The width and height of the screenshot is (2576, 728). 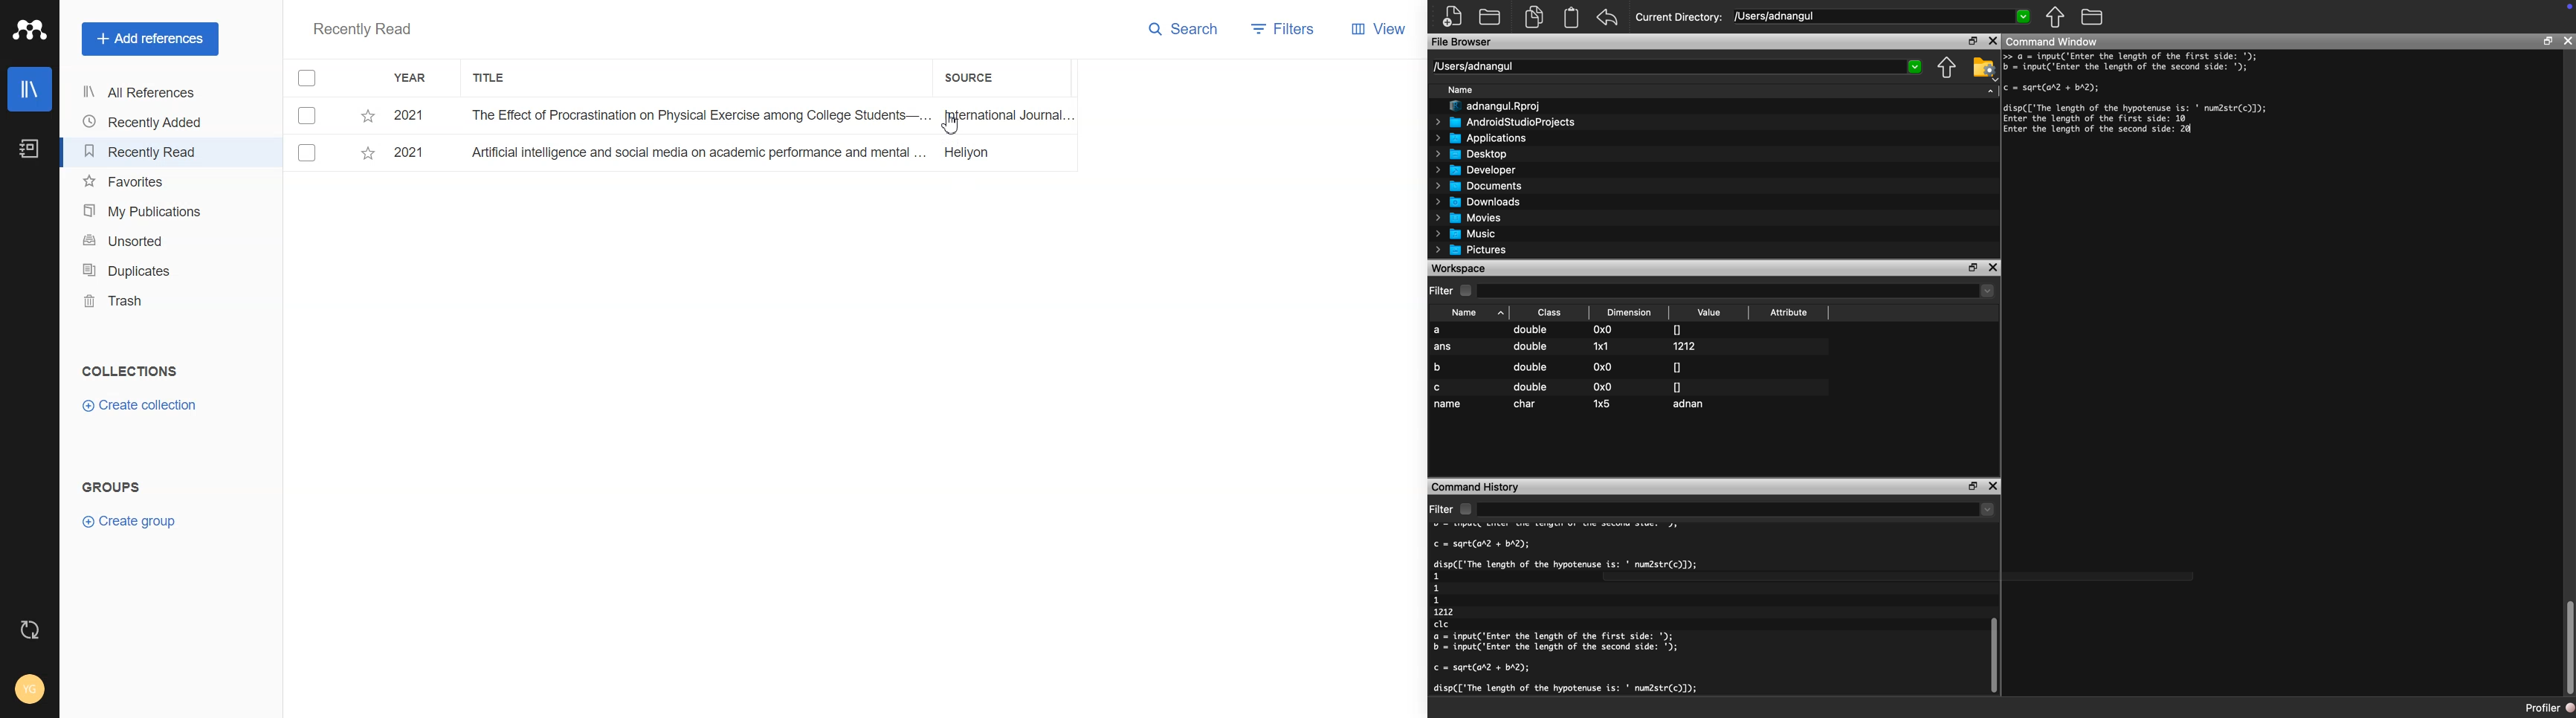 I want to click on Year, so click(x=413, y=78).